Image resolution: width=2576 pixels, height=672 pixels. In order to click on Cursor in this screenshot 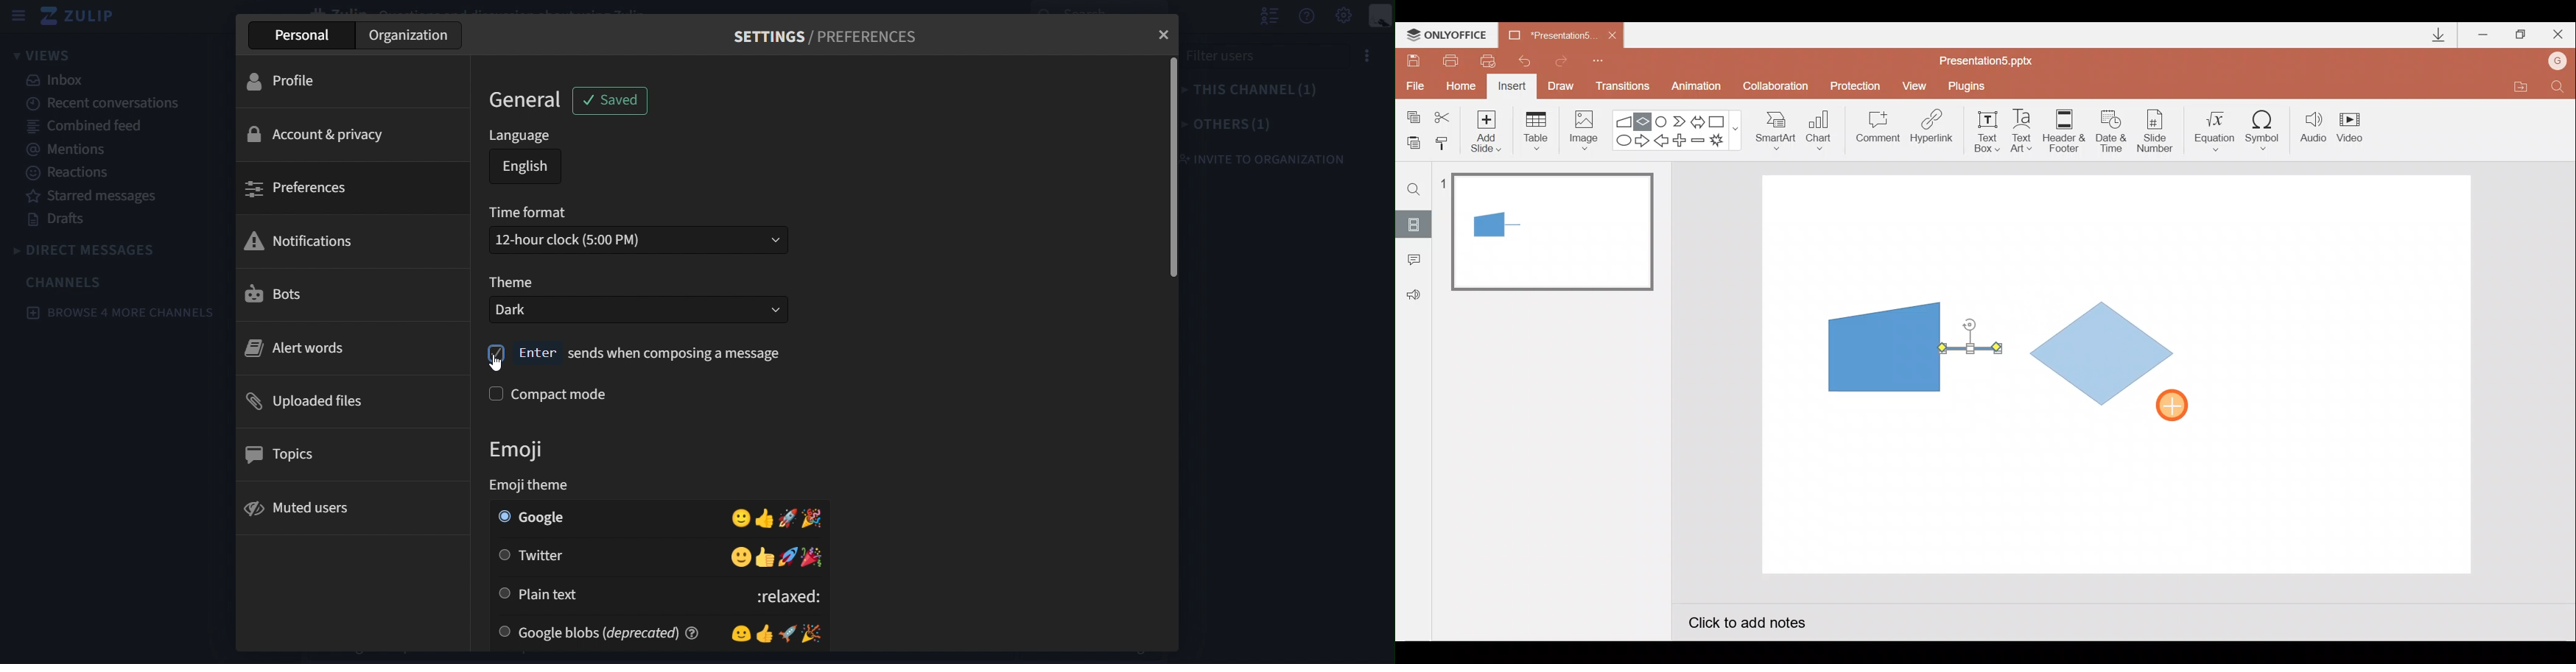, I will do `click(2179, 406)`.